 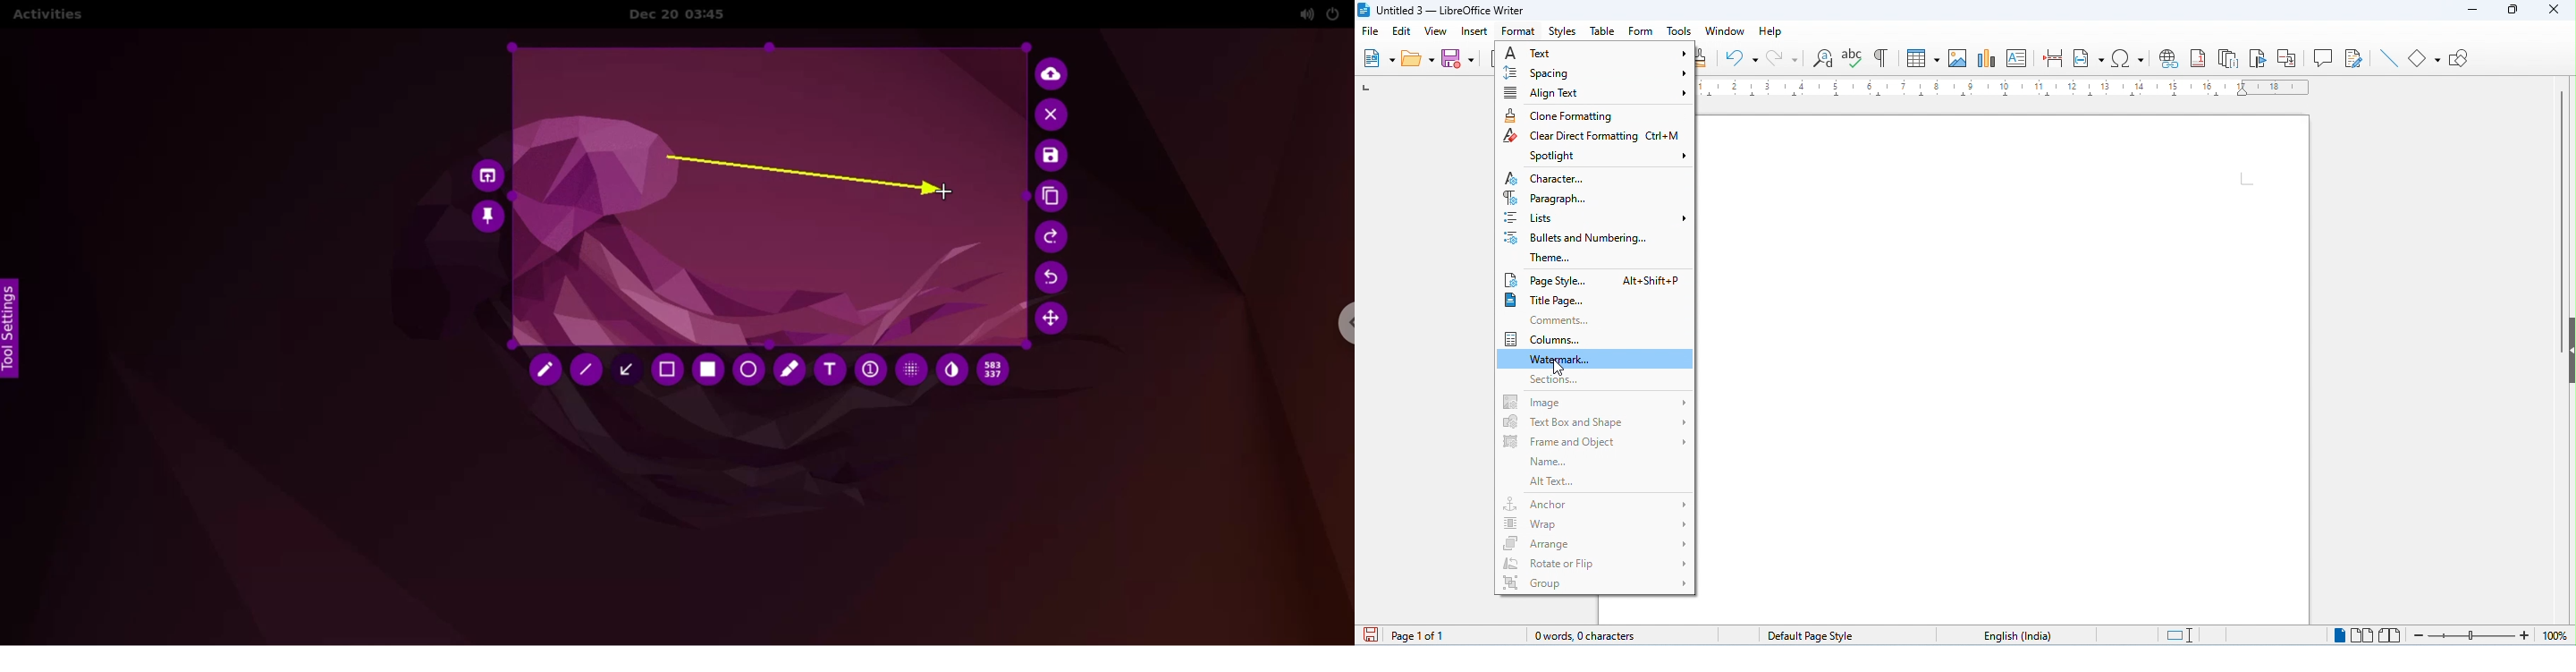 What do you see at coordinates (2460, 60) in the screenshot?
I see `show draw functions` at bounding box center [2460, 60].